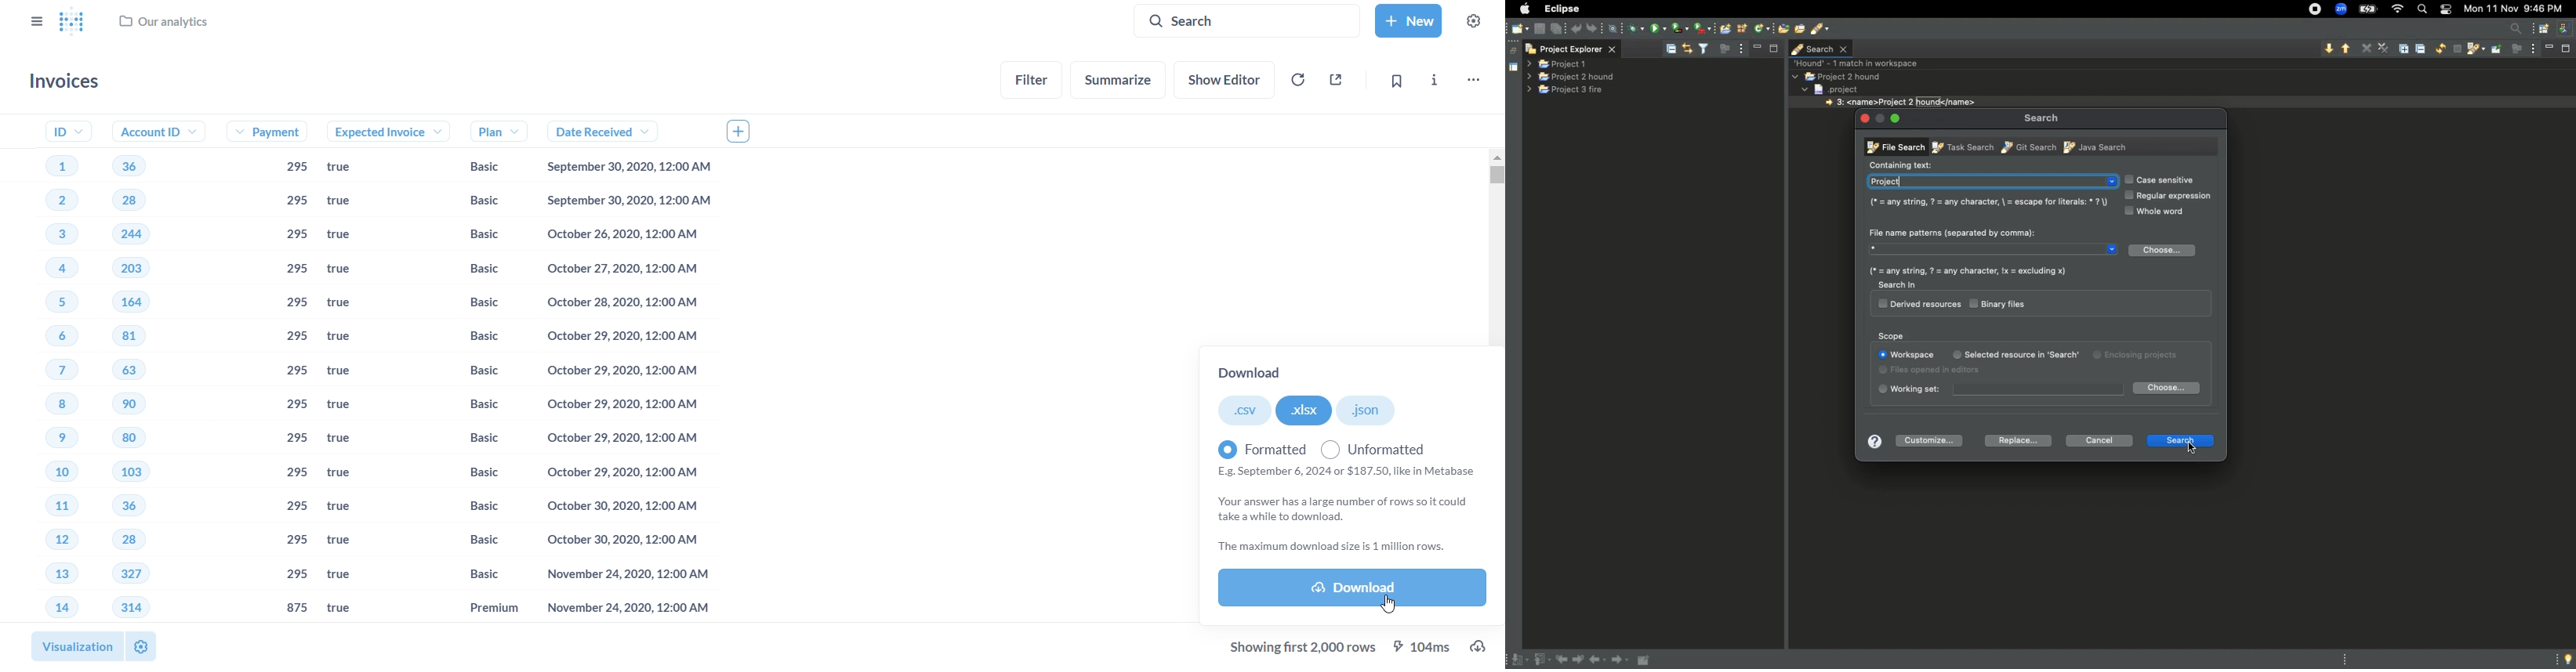 The height and width of the screenshot is (672, 2576). What do you see at coordinates (633, 201) in the screenshot?
I see `September 30,2020, 12:00 AM` at bounding box center [633, 201].